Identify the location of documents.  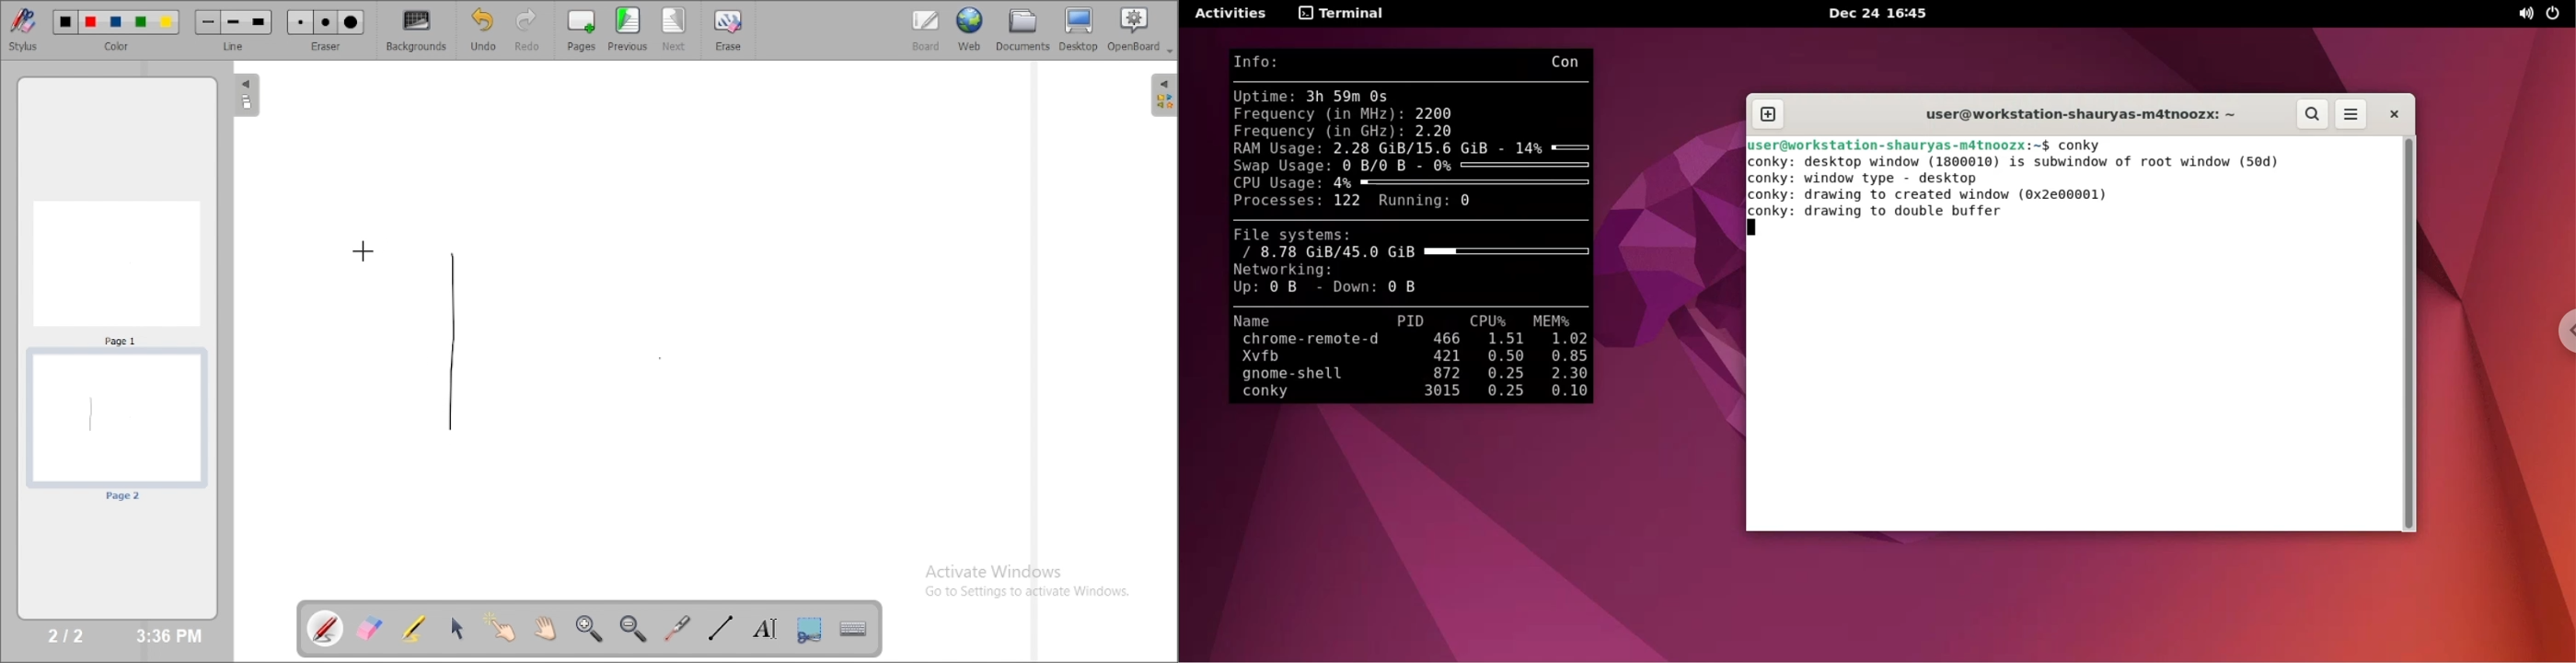
(1022, 29).